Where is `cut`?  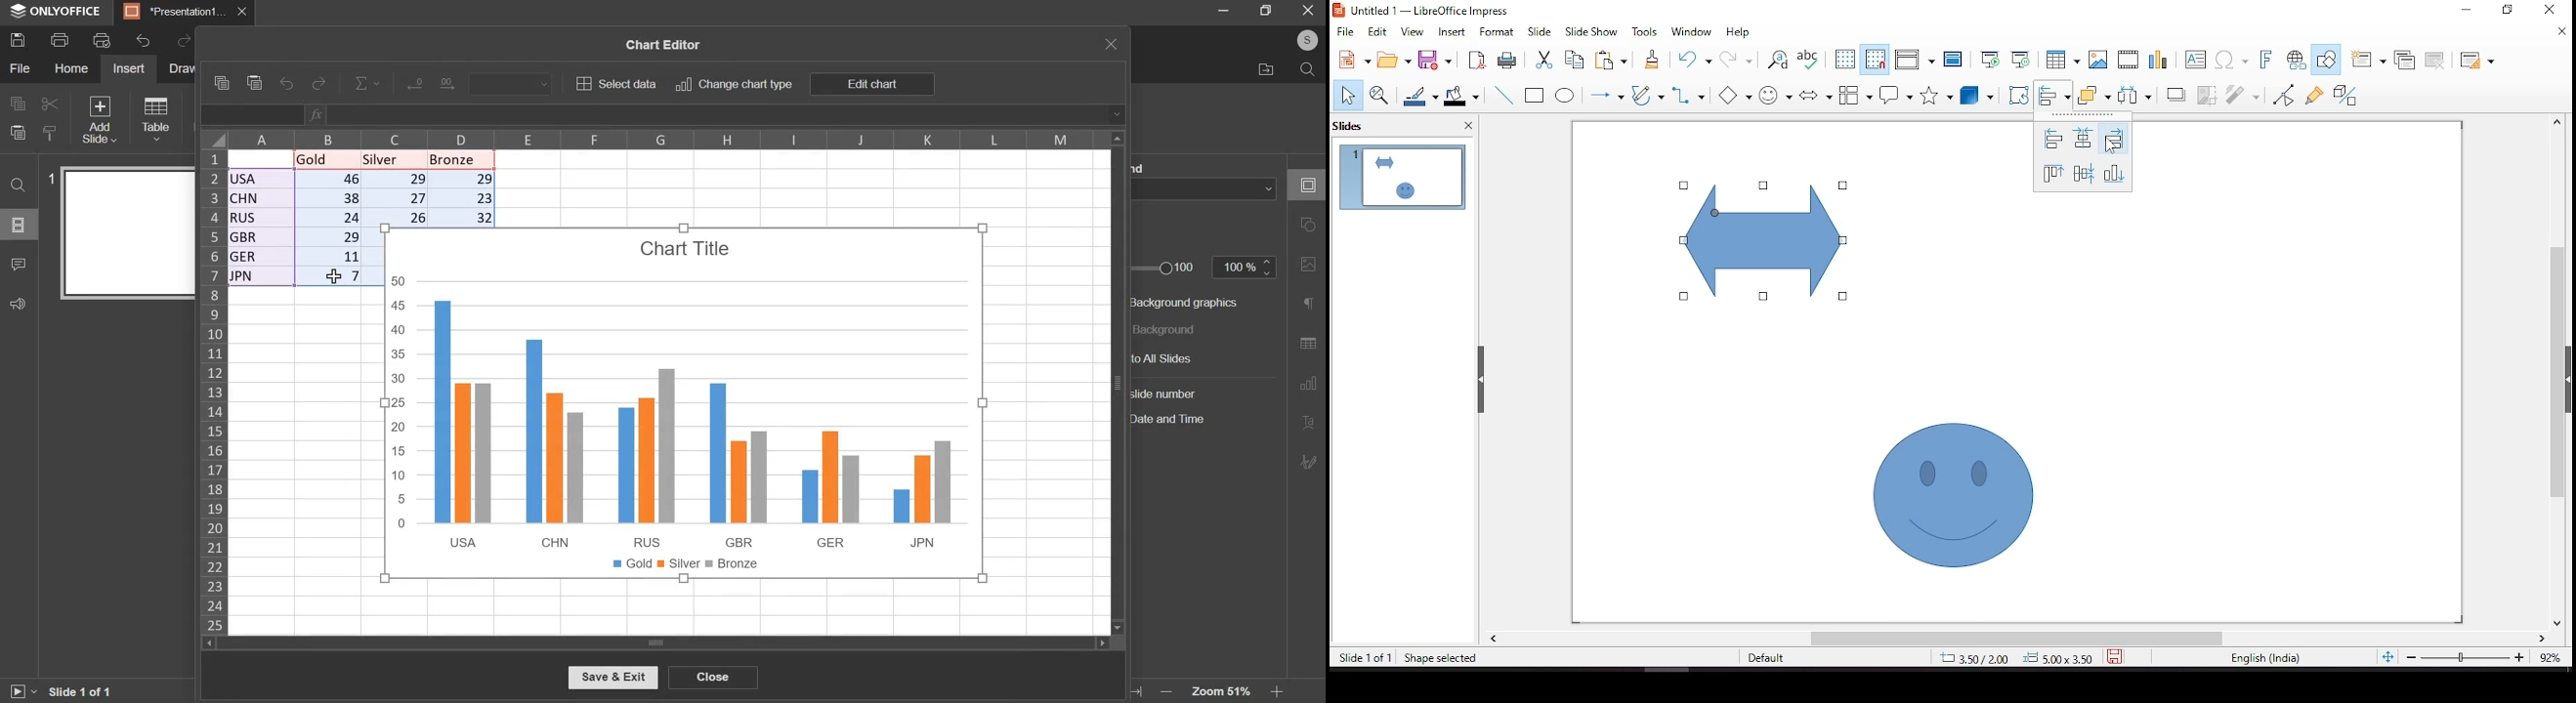 cut is located at coordinates (47, 104).